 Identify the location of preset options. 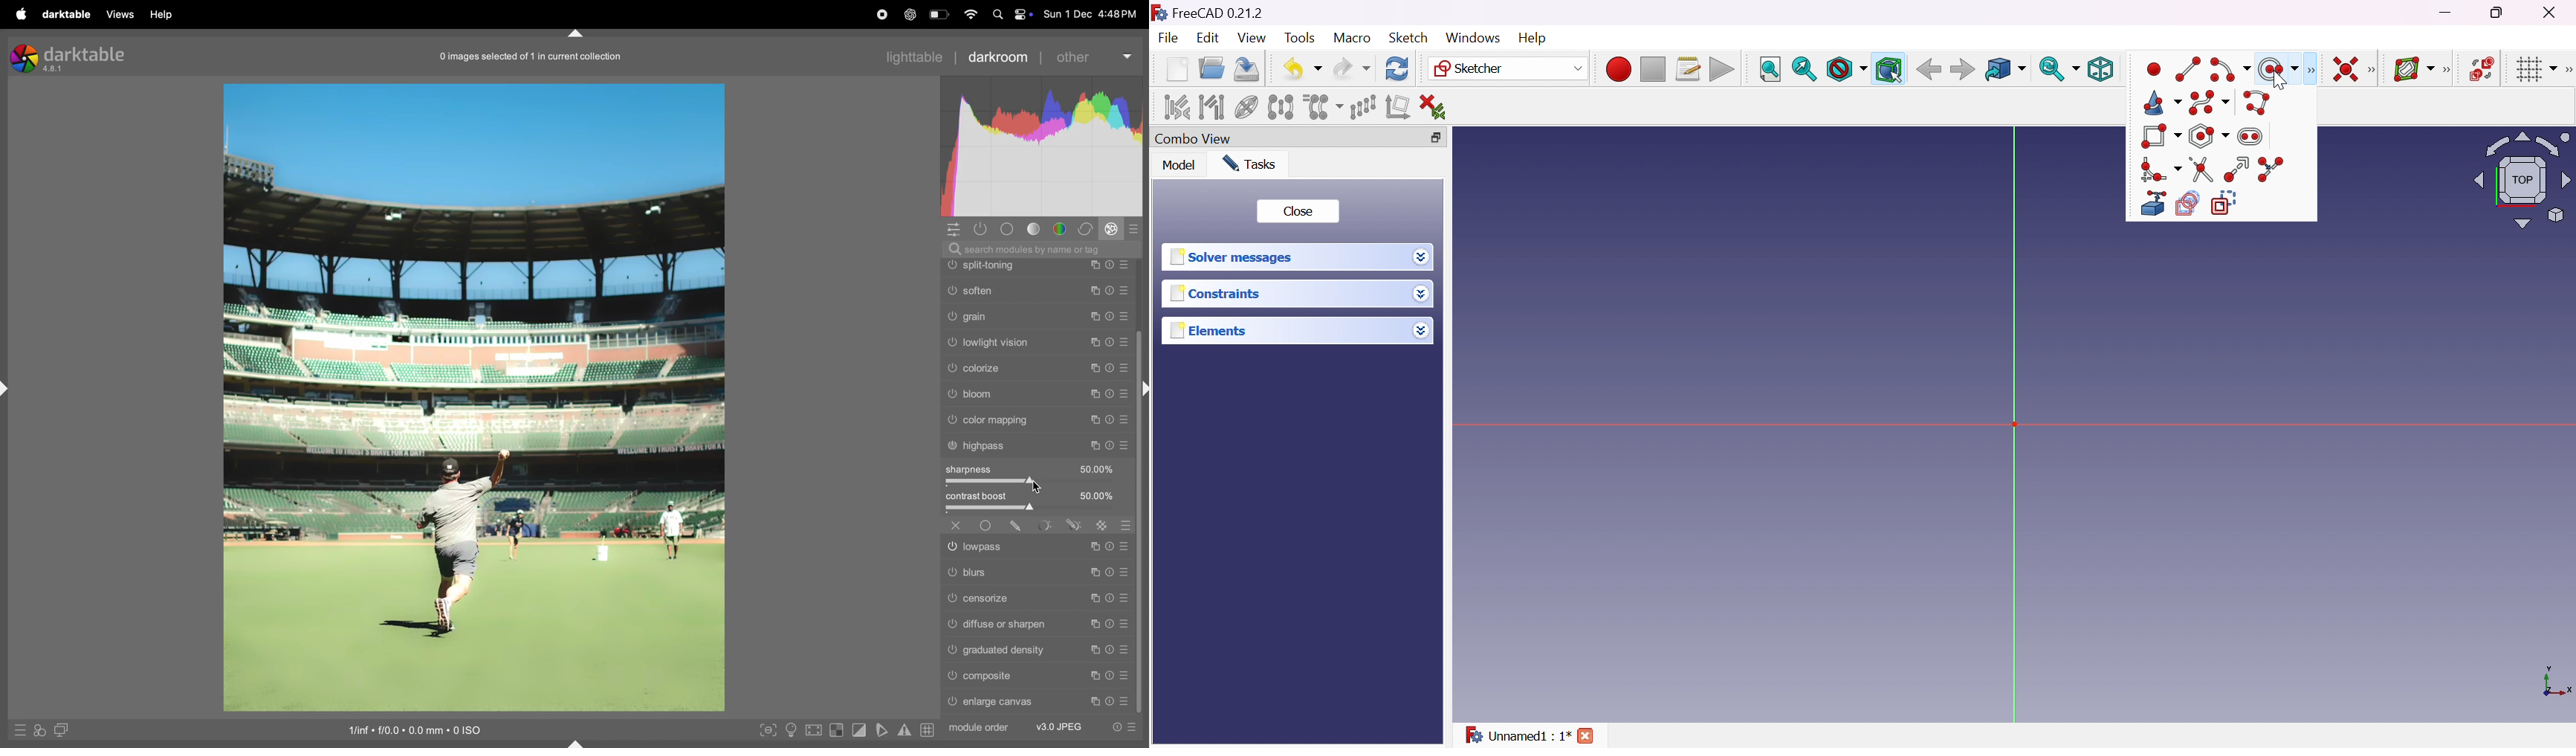
(1125, 727).